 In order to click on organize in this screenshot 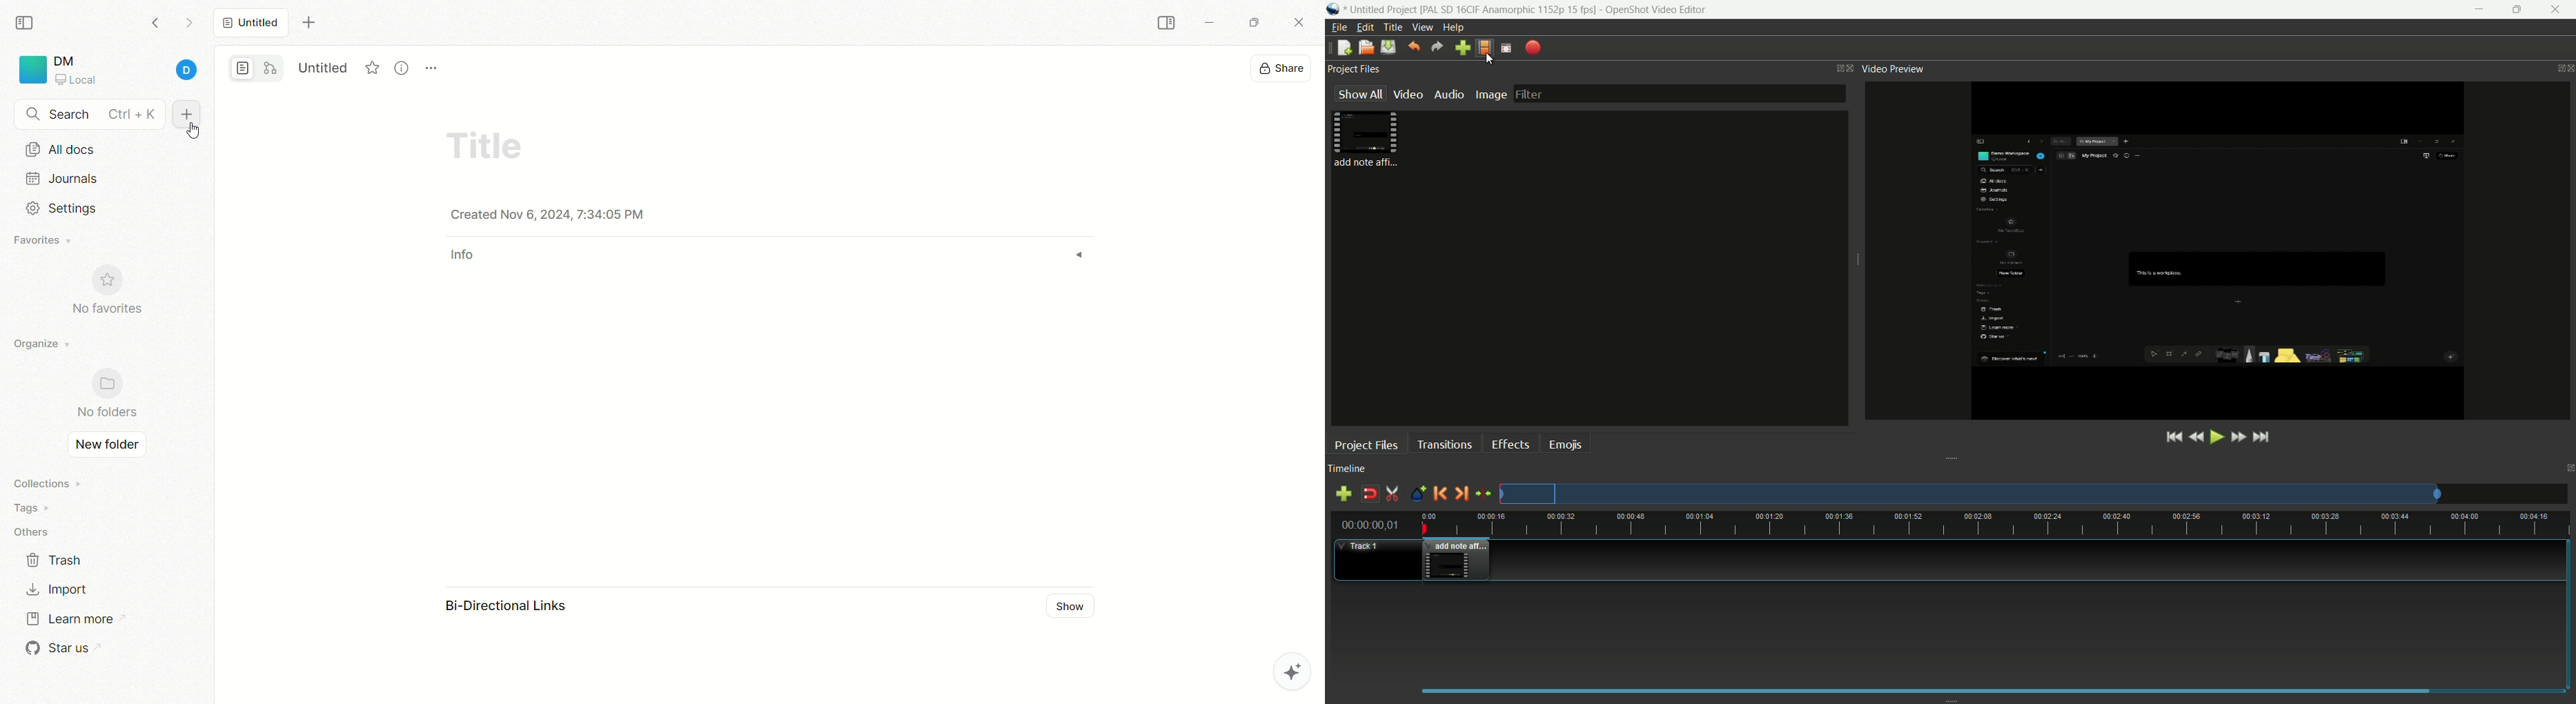, I will do `click(38, 344)`.